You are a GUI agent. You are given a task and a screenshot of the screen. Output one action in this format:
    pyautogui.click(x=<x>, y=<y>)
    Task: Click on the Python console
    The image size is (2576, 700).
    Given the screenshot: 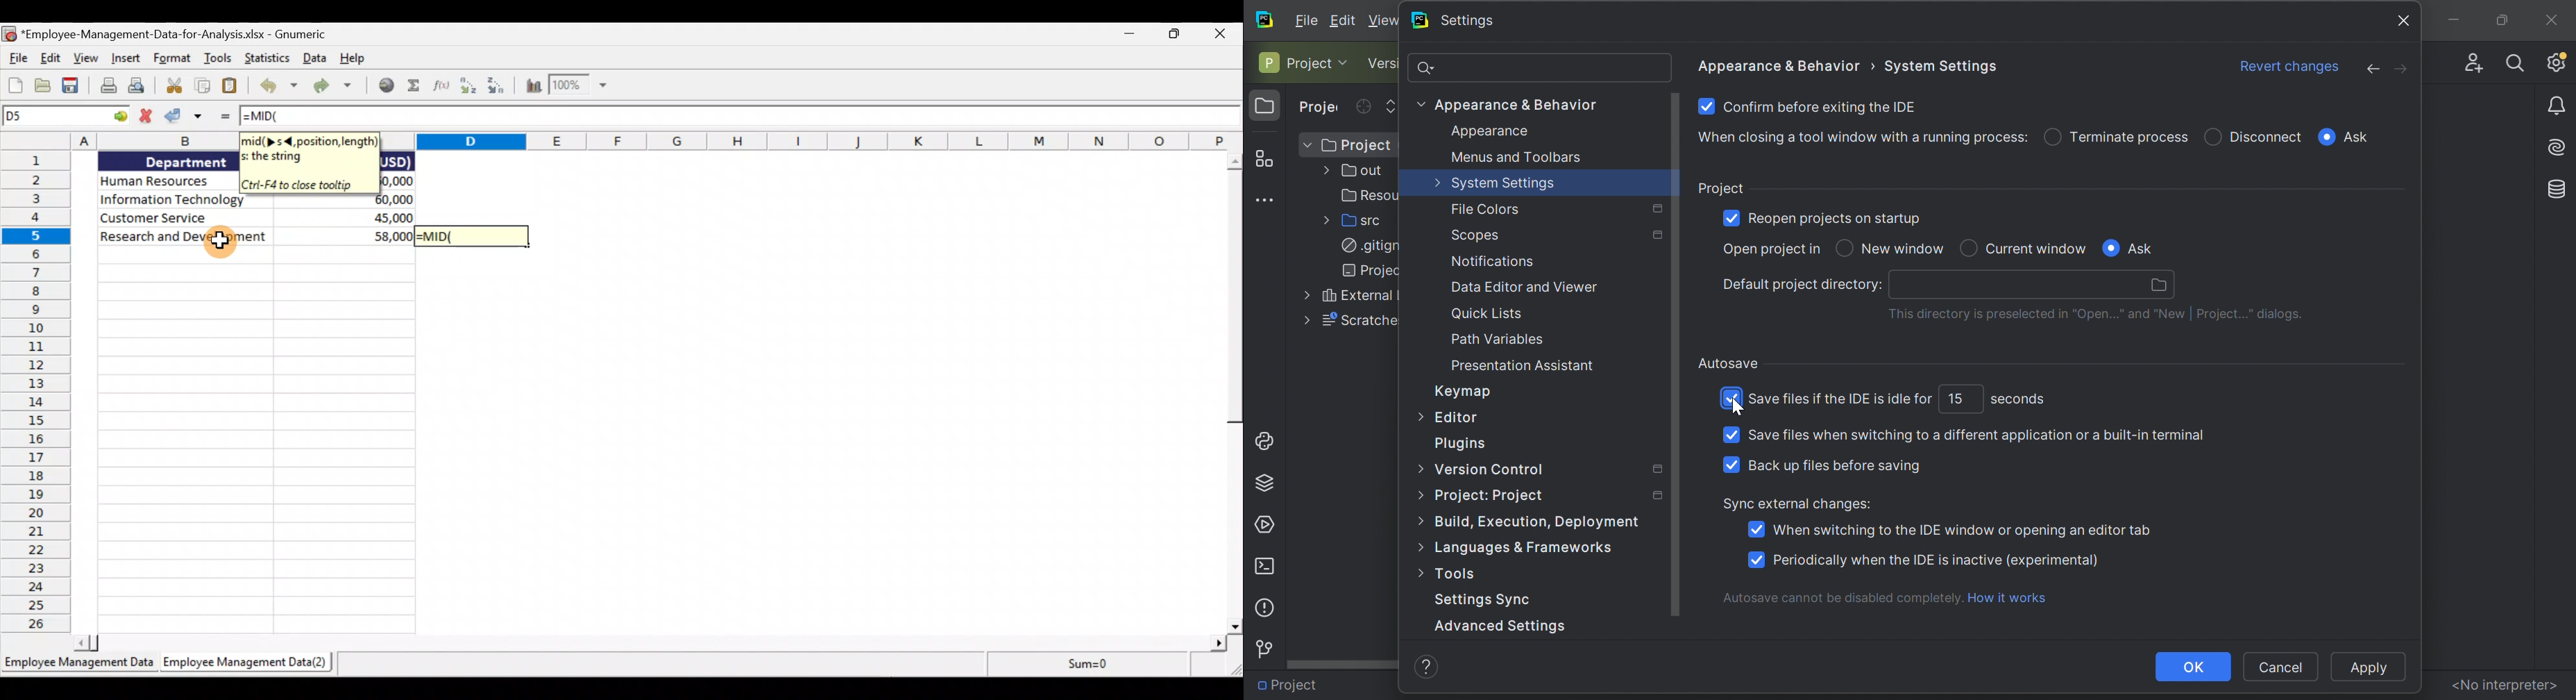 What is the action you would take?
    pyautogui.click(x=1267, y=440)
    